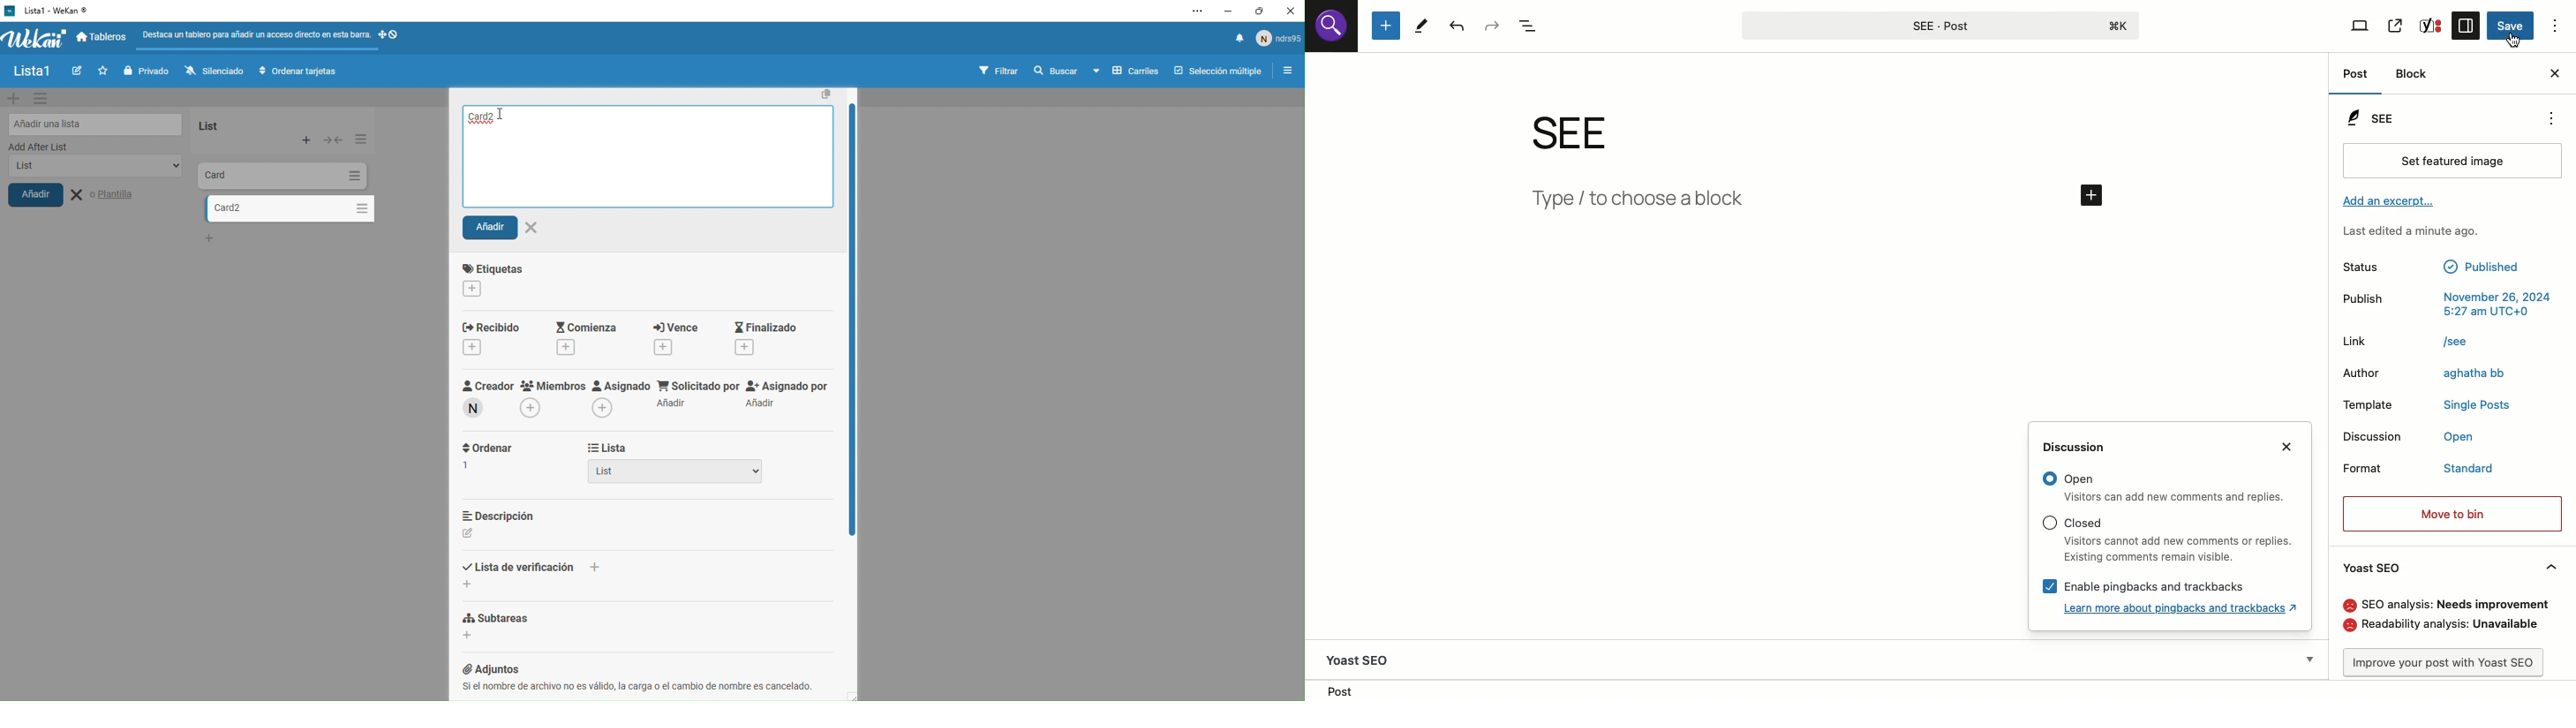 This screenshot has height=728, width=2576. I want to click on ordernar, so click(488, 456).